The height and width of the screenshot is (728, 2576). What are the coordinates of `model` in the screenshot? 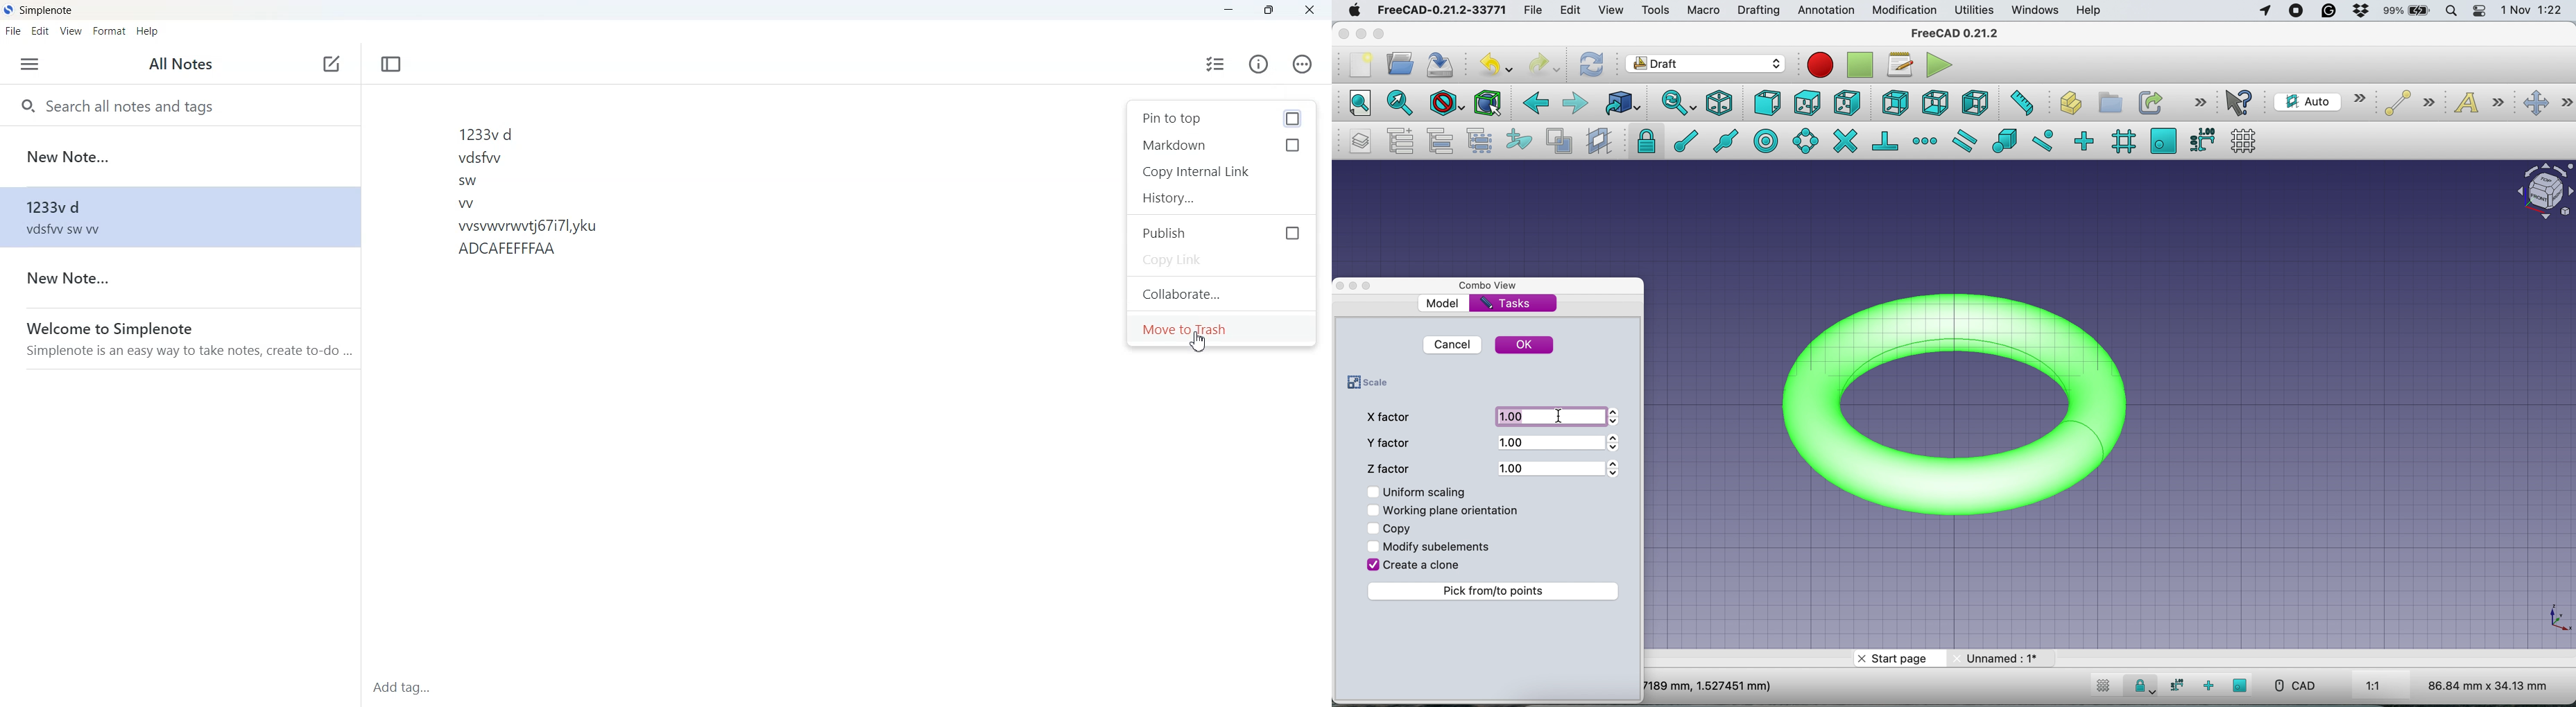 It's located at (1444, 303).